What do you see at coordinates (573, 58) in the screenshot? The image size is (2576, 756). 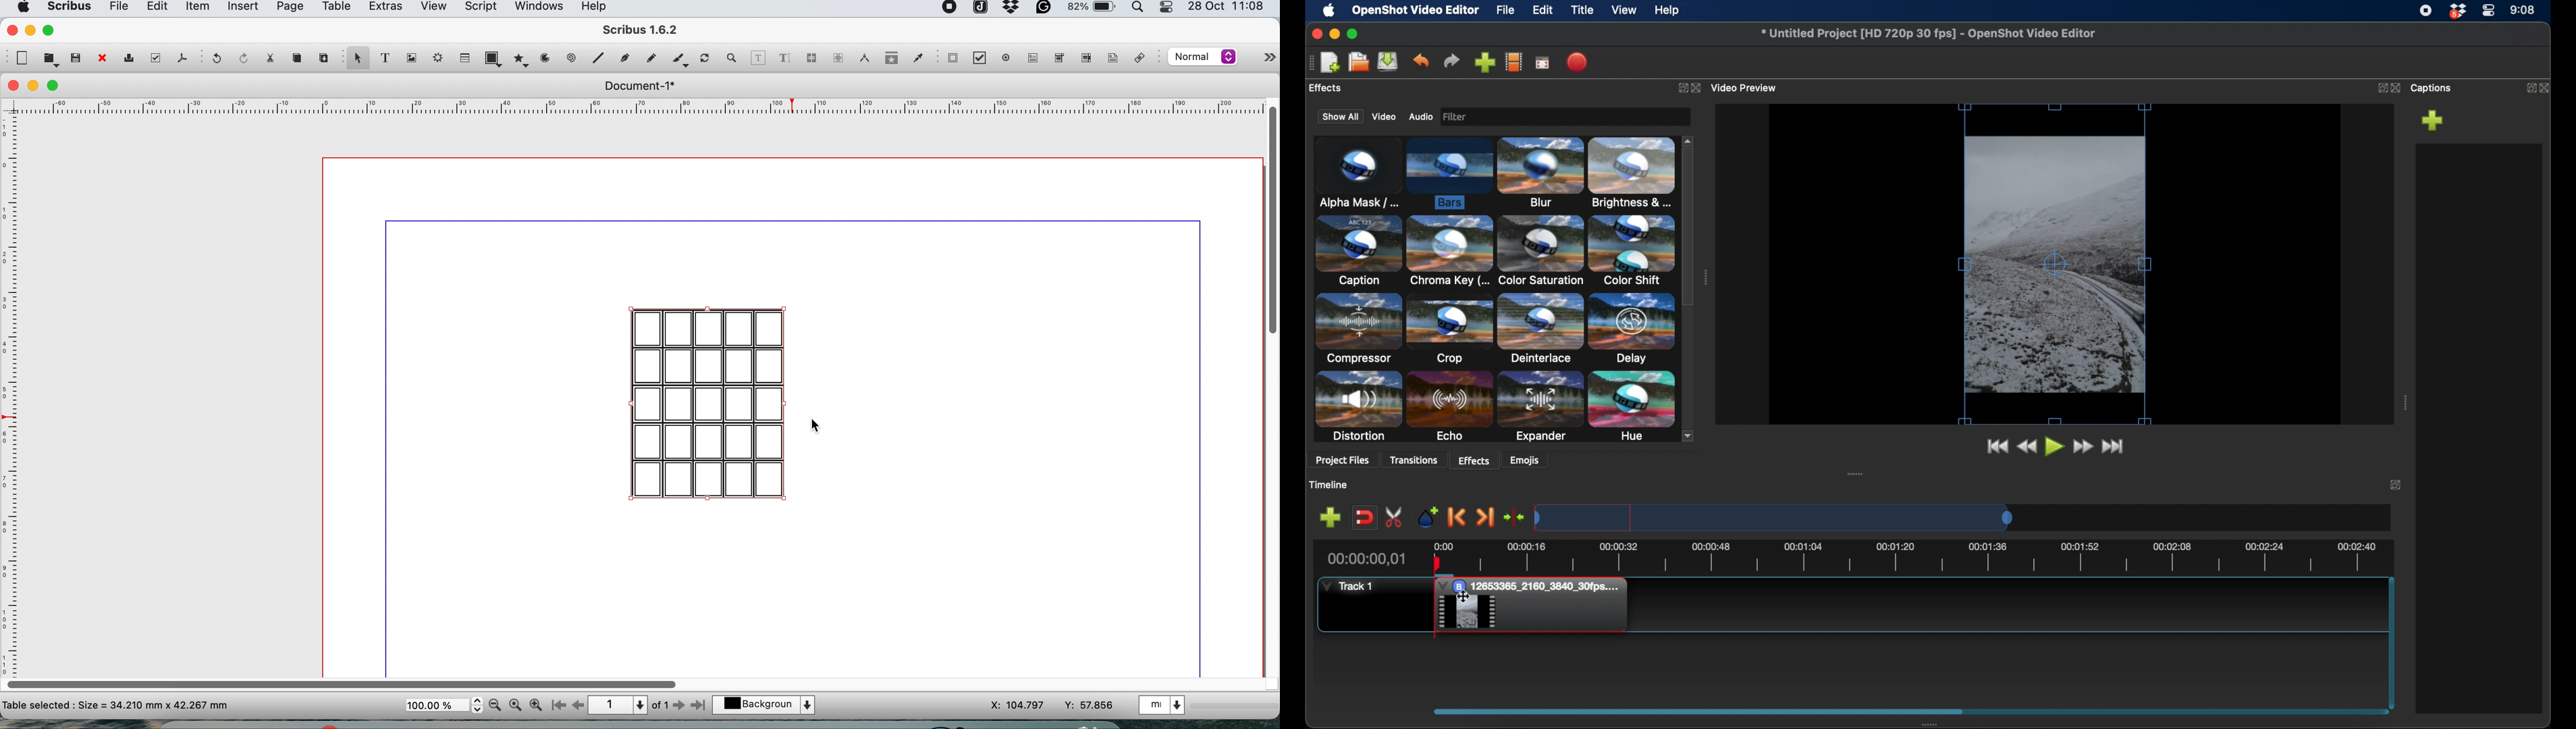 I see `spiral` at bounding box center [573, 58].